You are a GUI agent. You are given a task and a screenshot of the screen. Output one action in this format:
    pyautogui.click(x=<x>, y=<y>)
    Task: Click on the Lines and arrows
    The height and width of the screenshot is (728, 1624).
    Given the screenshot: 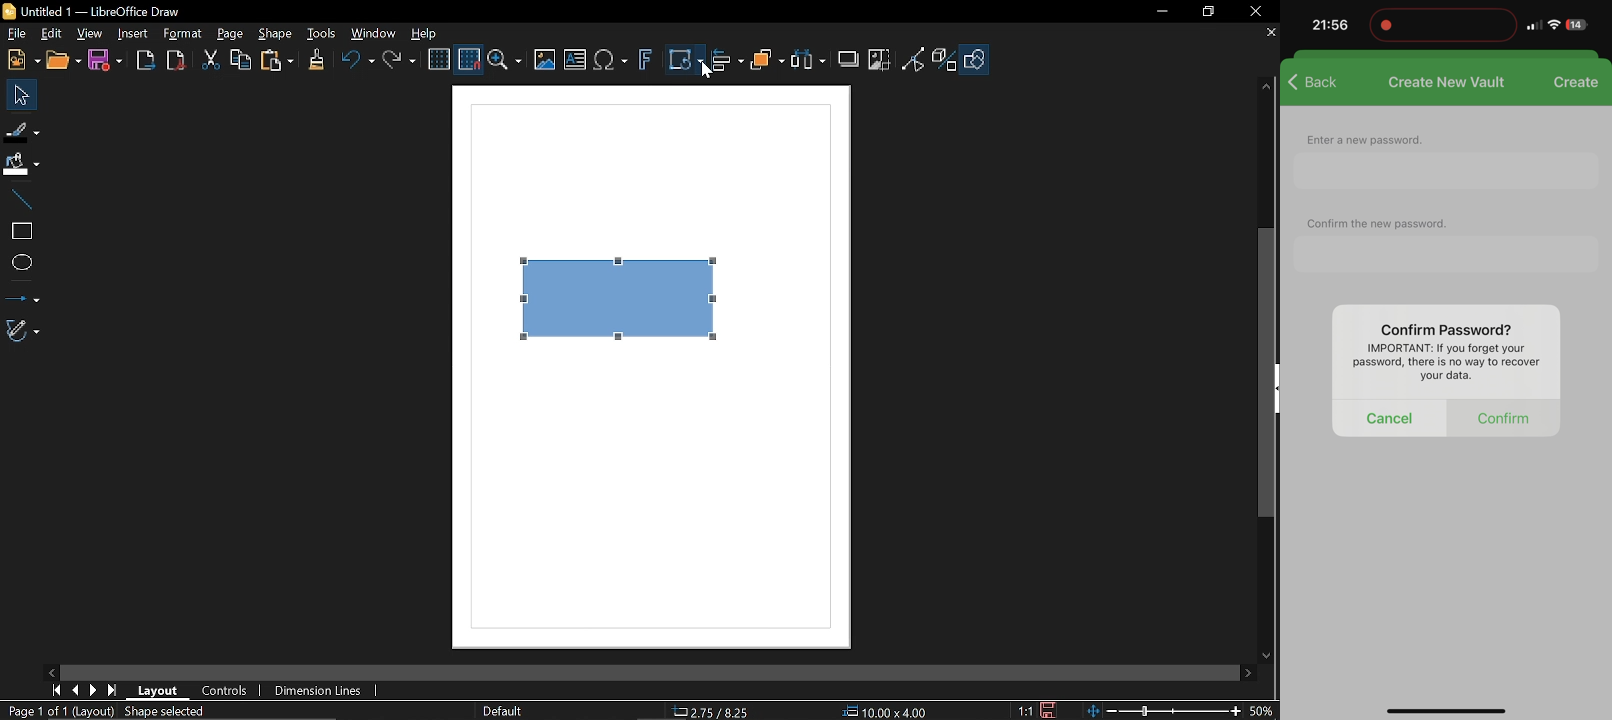 What is the action you would take?
    pyautogui.click(x=21, y=296)
    